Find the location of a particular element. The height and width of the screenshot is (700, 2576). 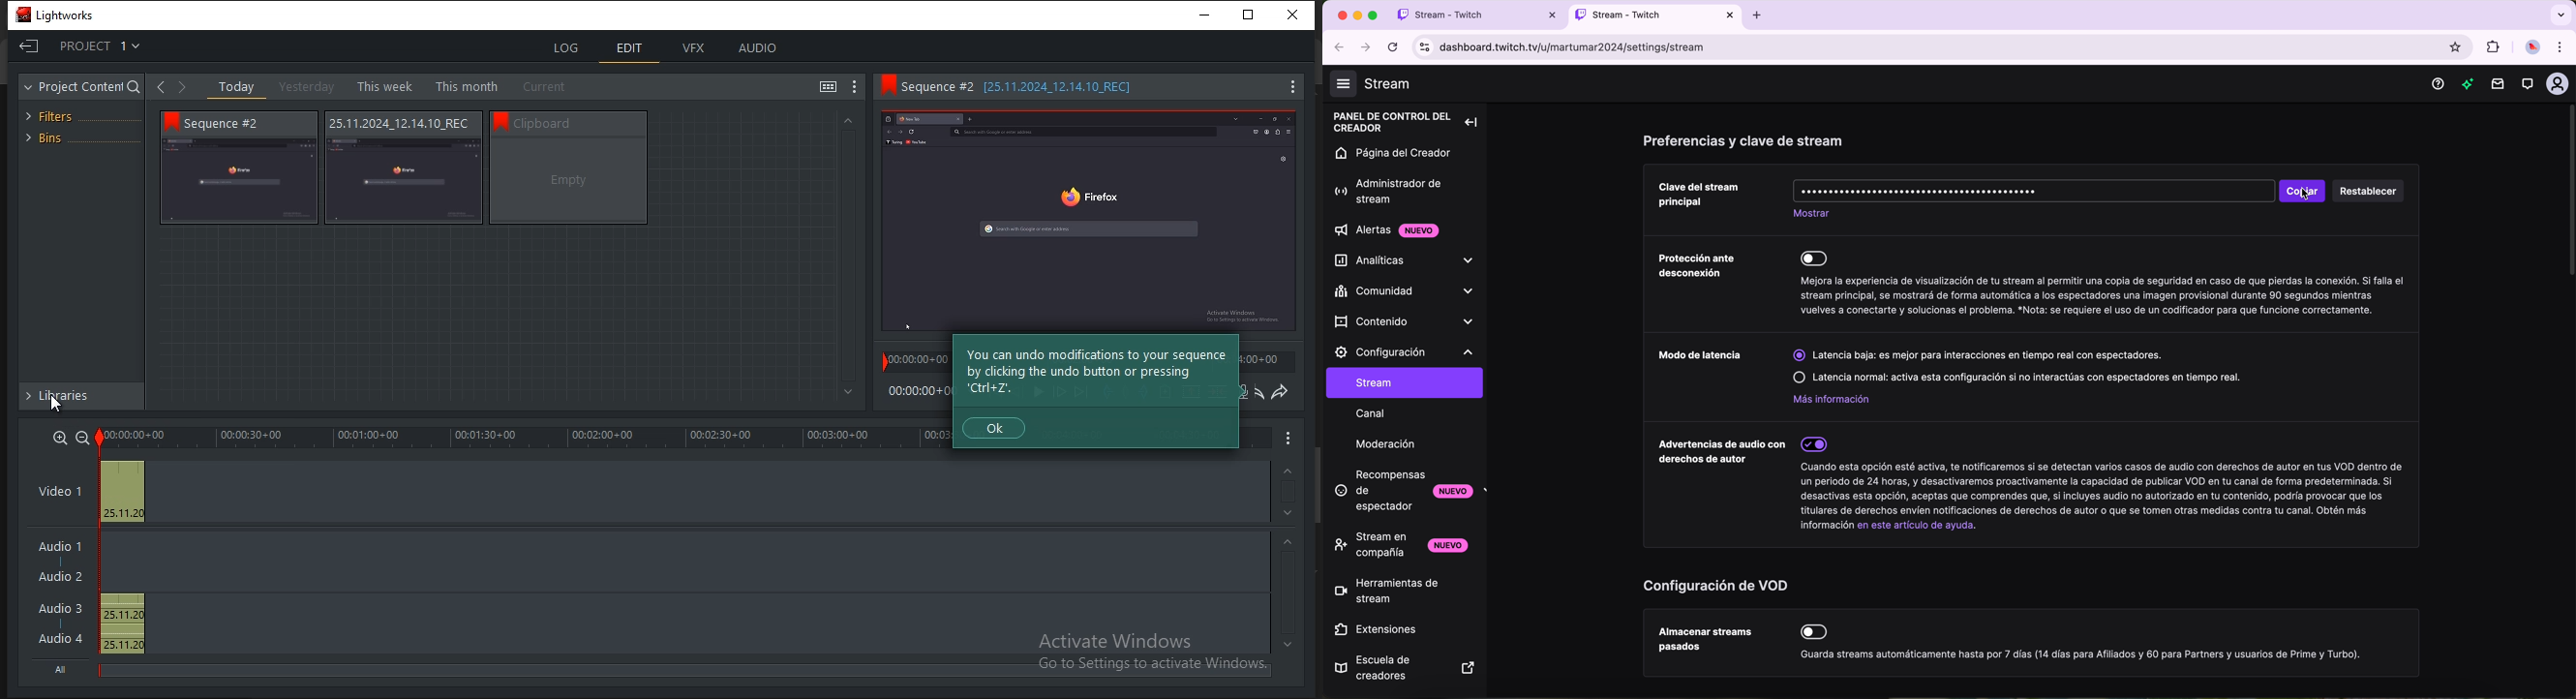

extensions is located at coordinates (1377, 631).